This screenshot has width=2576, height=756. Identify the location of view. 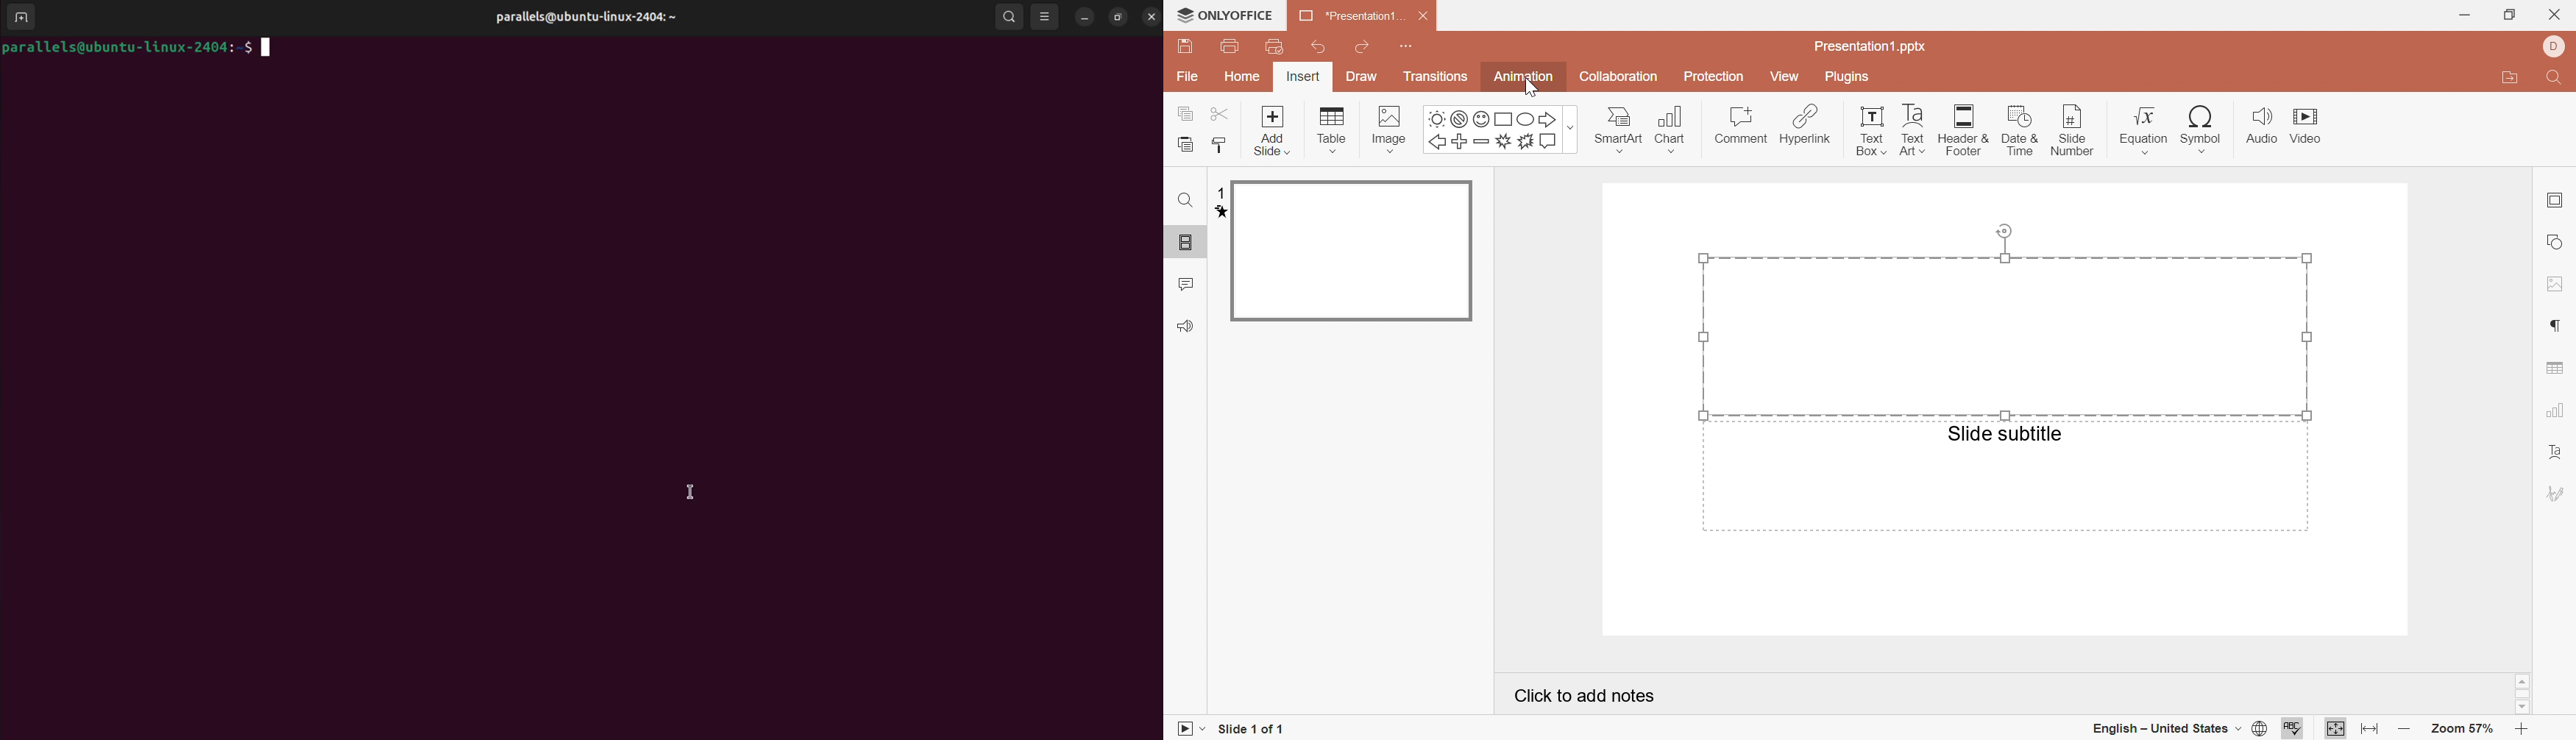
(1785, 76).